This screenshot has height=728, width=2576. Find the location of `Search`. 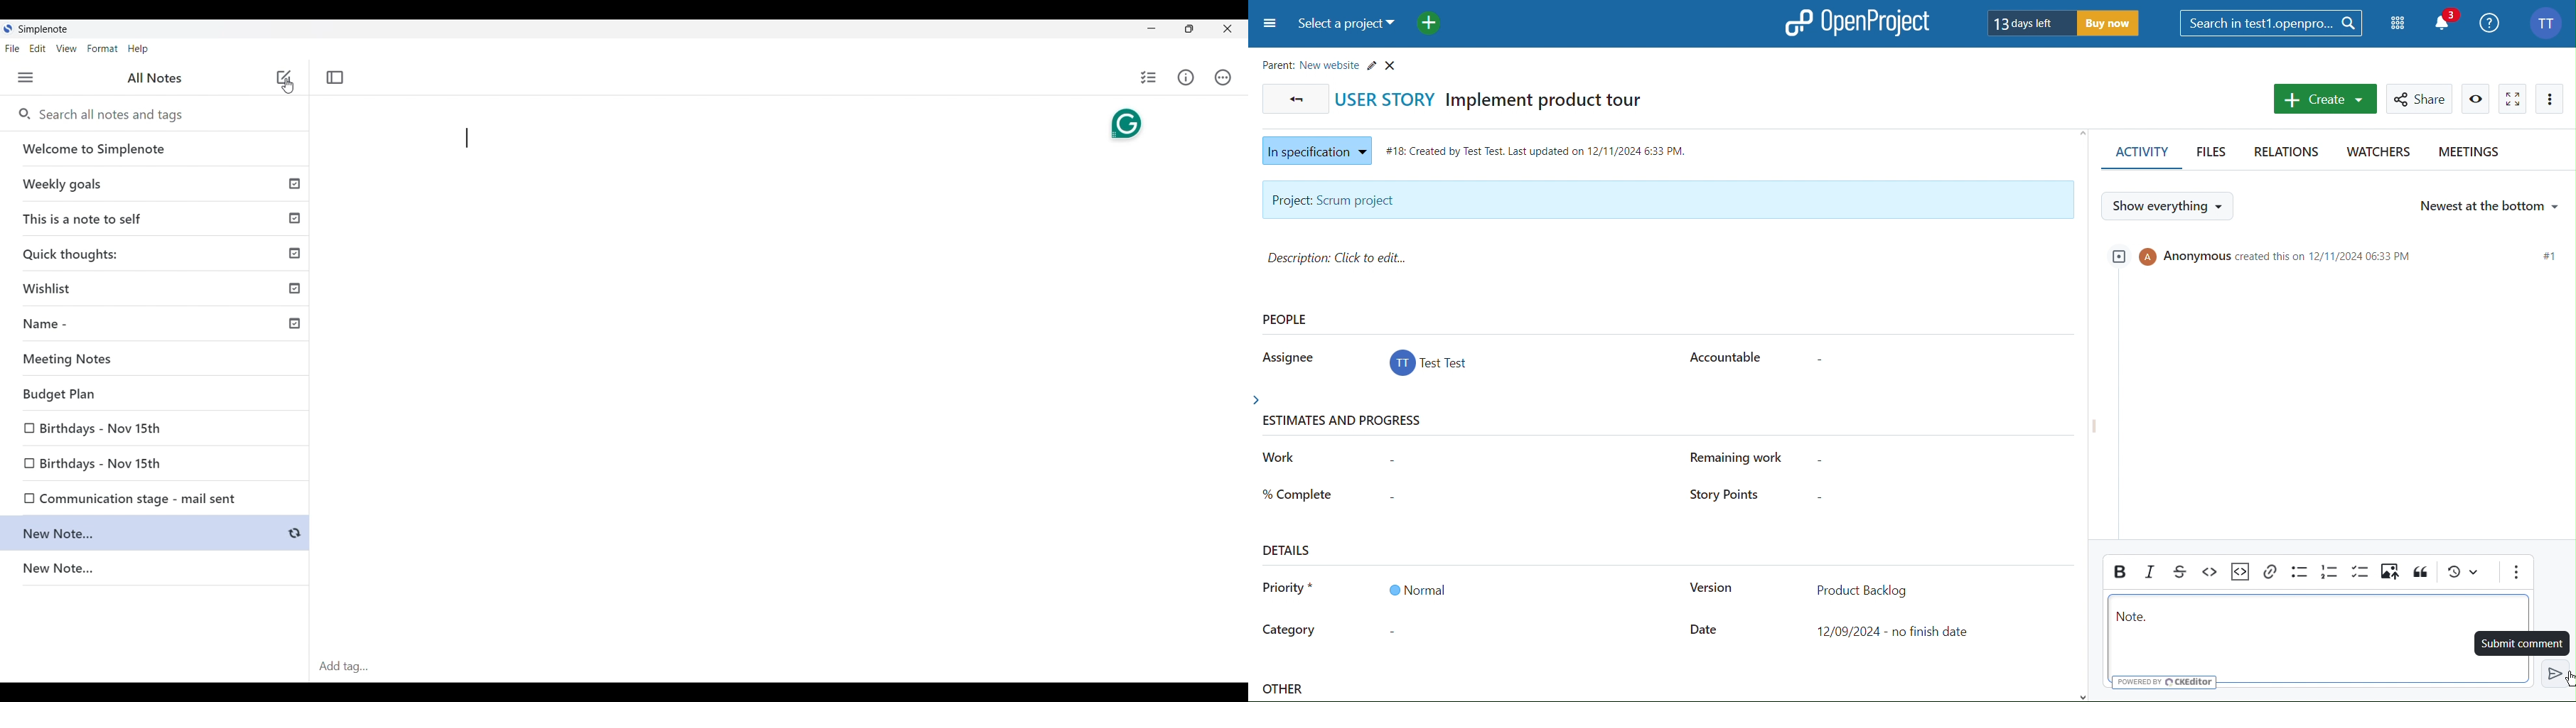

Search is located at coordinates (2272, 23).